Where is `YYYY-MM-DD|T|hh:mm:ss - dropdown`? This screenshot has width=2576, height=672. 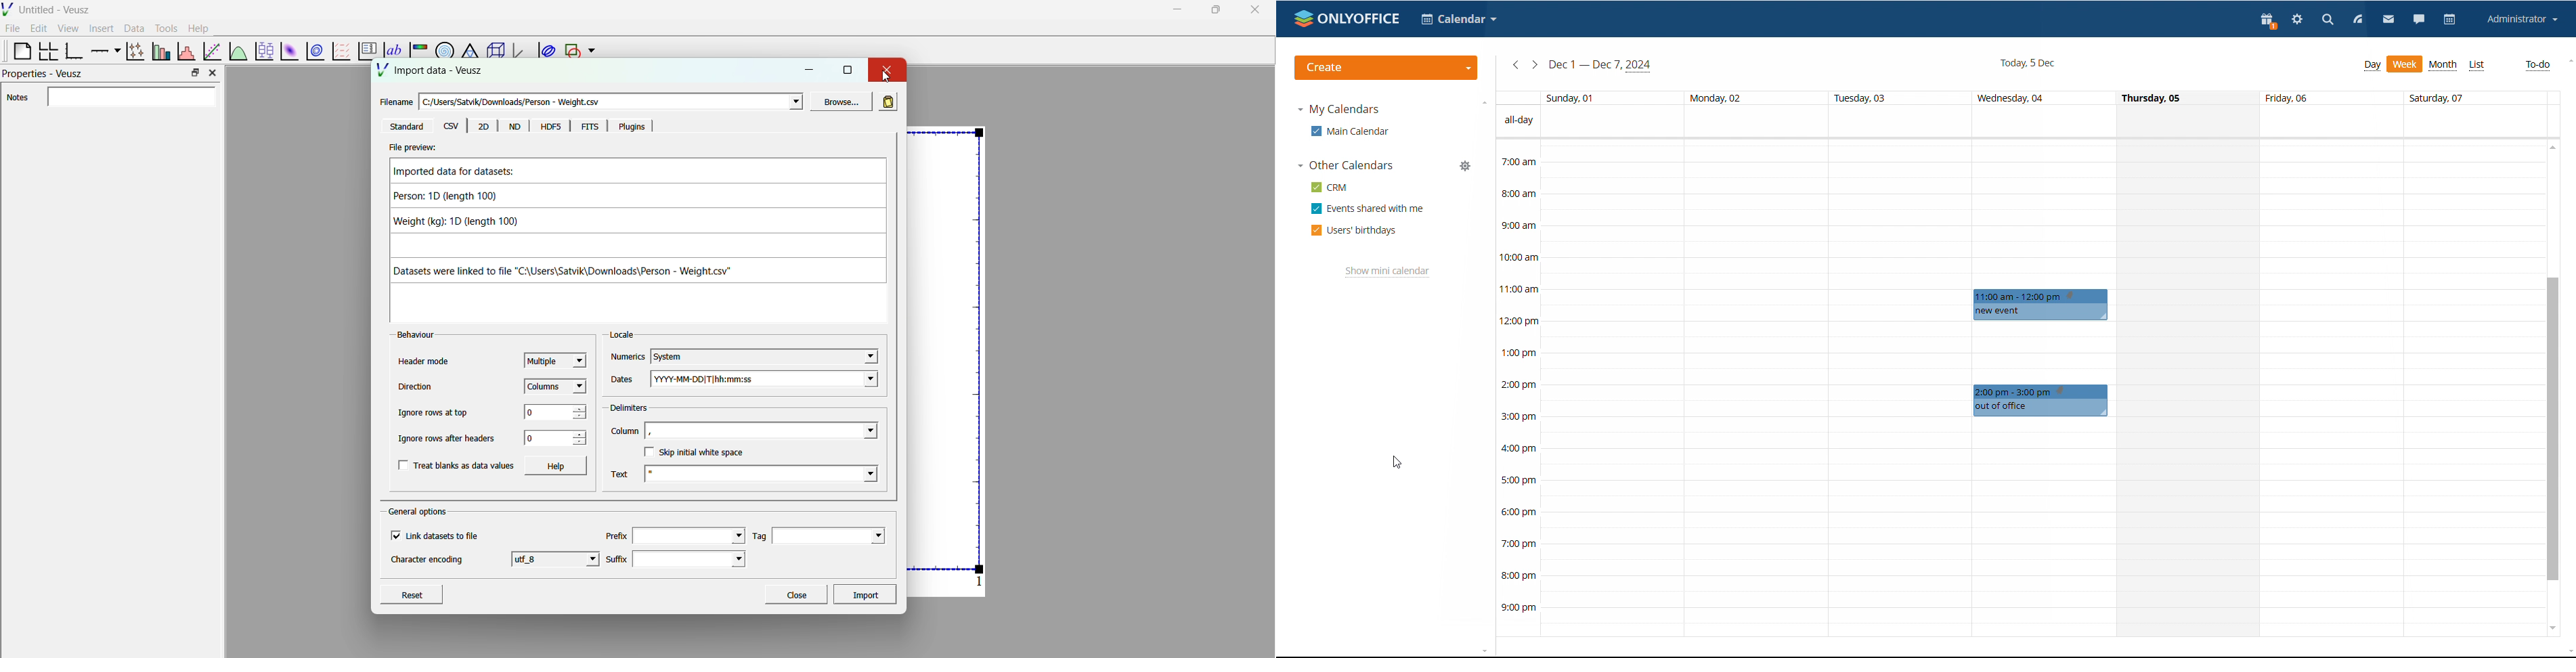
YYYY-MM-DD|T|hh:mm:ss - dropdown is located at coordinates (775, 380).